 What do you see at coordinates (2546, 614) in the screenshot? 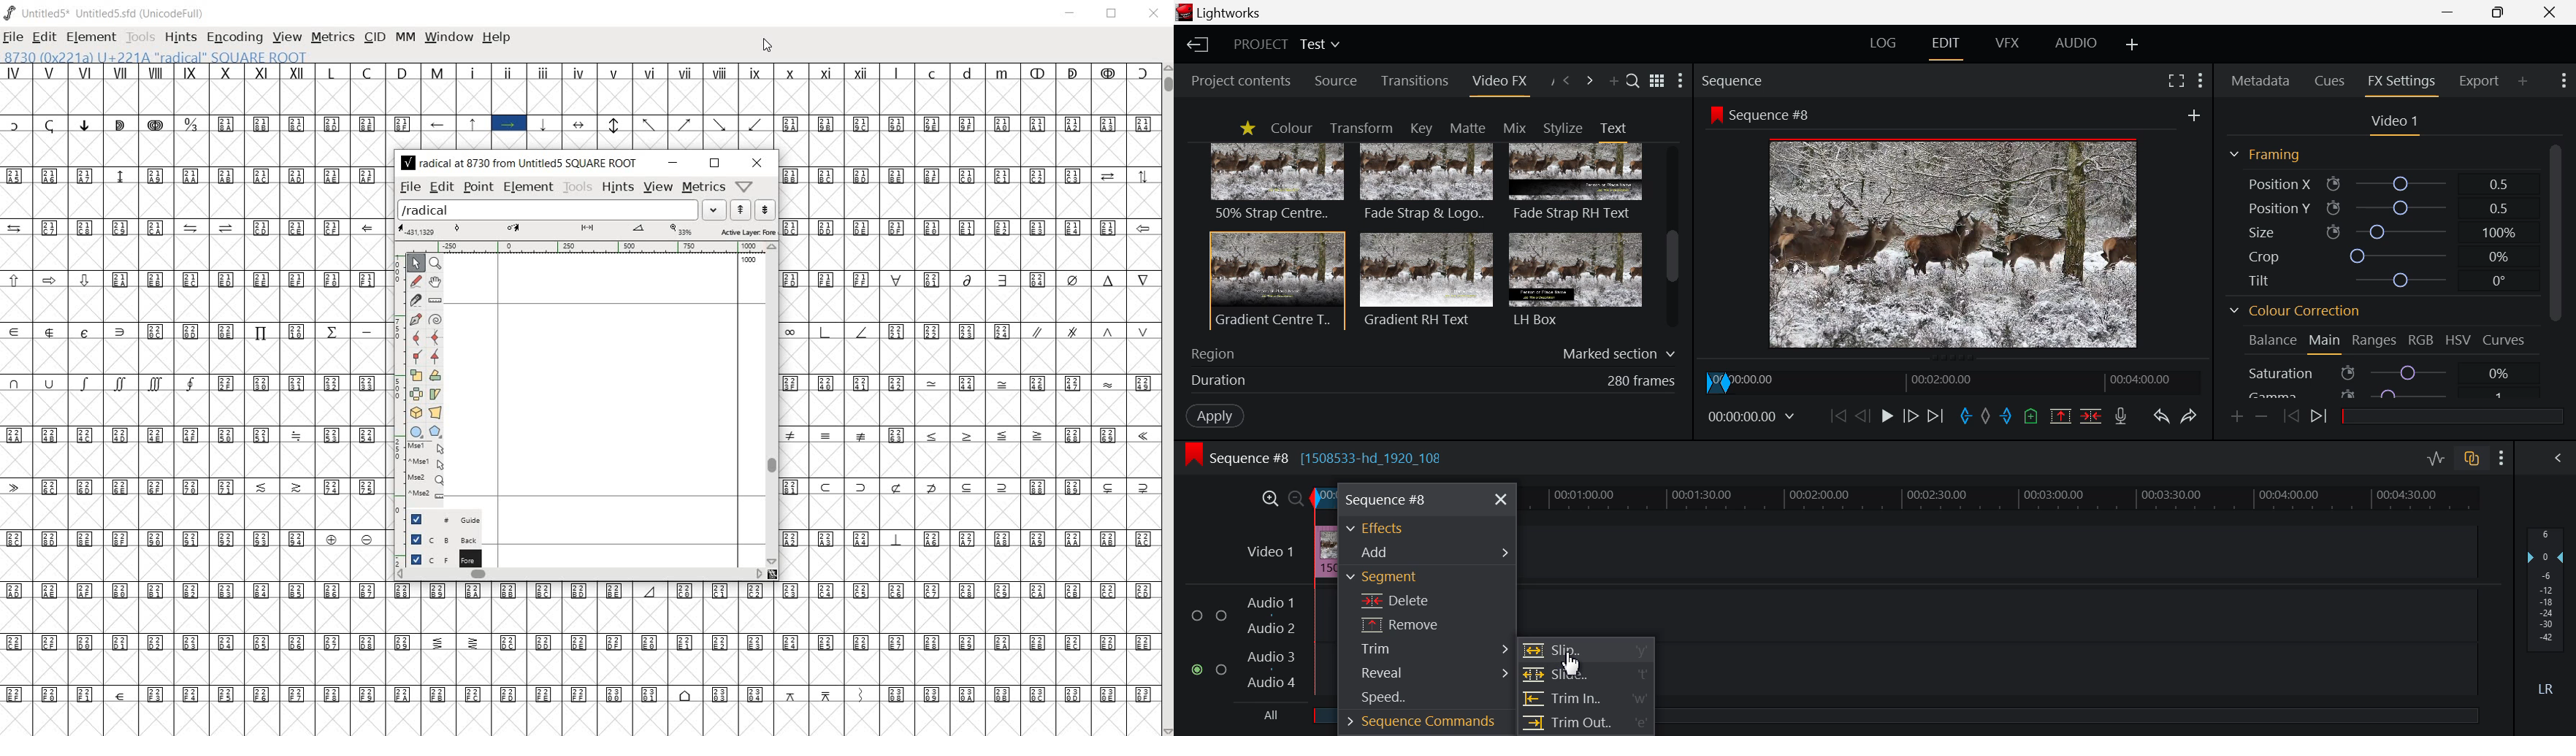
I see `Decibel Level` at bounding box center [2546, 614].